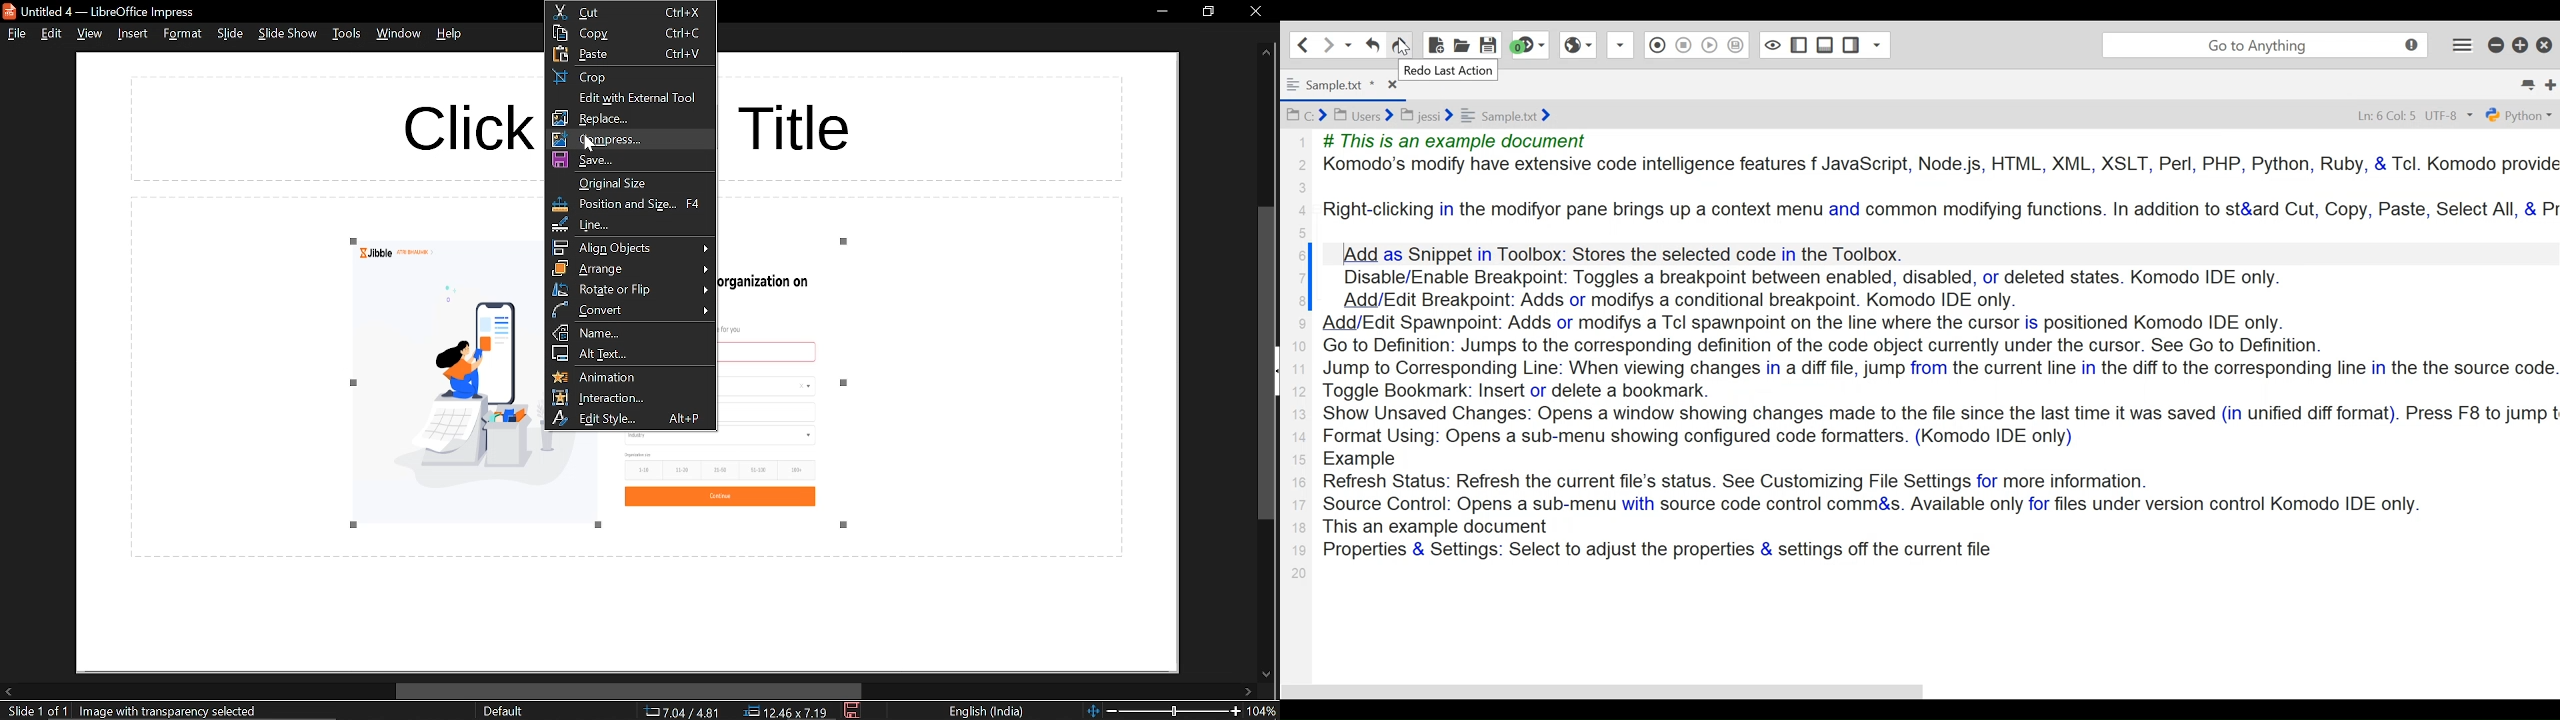 The image size is (2576, 728). Describe the element at coordinates (1267, 363) in the screenshot. I see `vertical scrollbar` at that location.